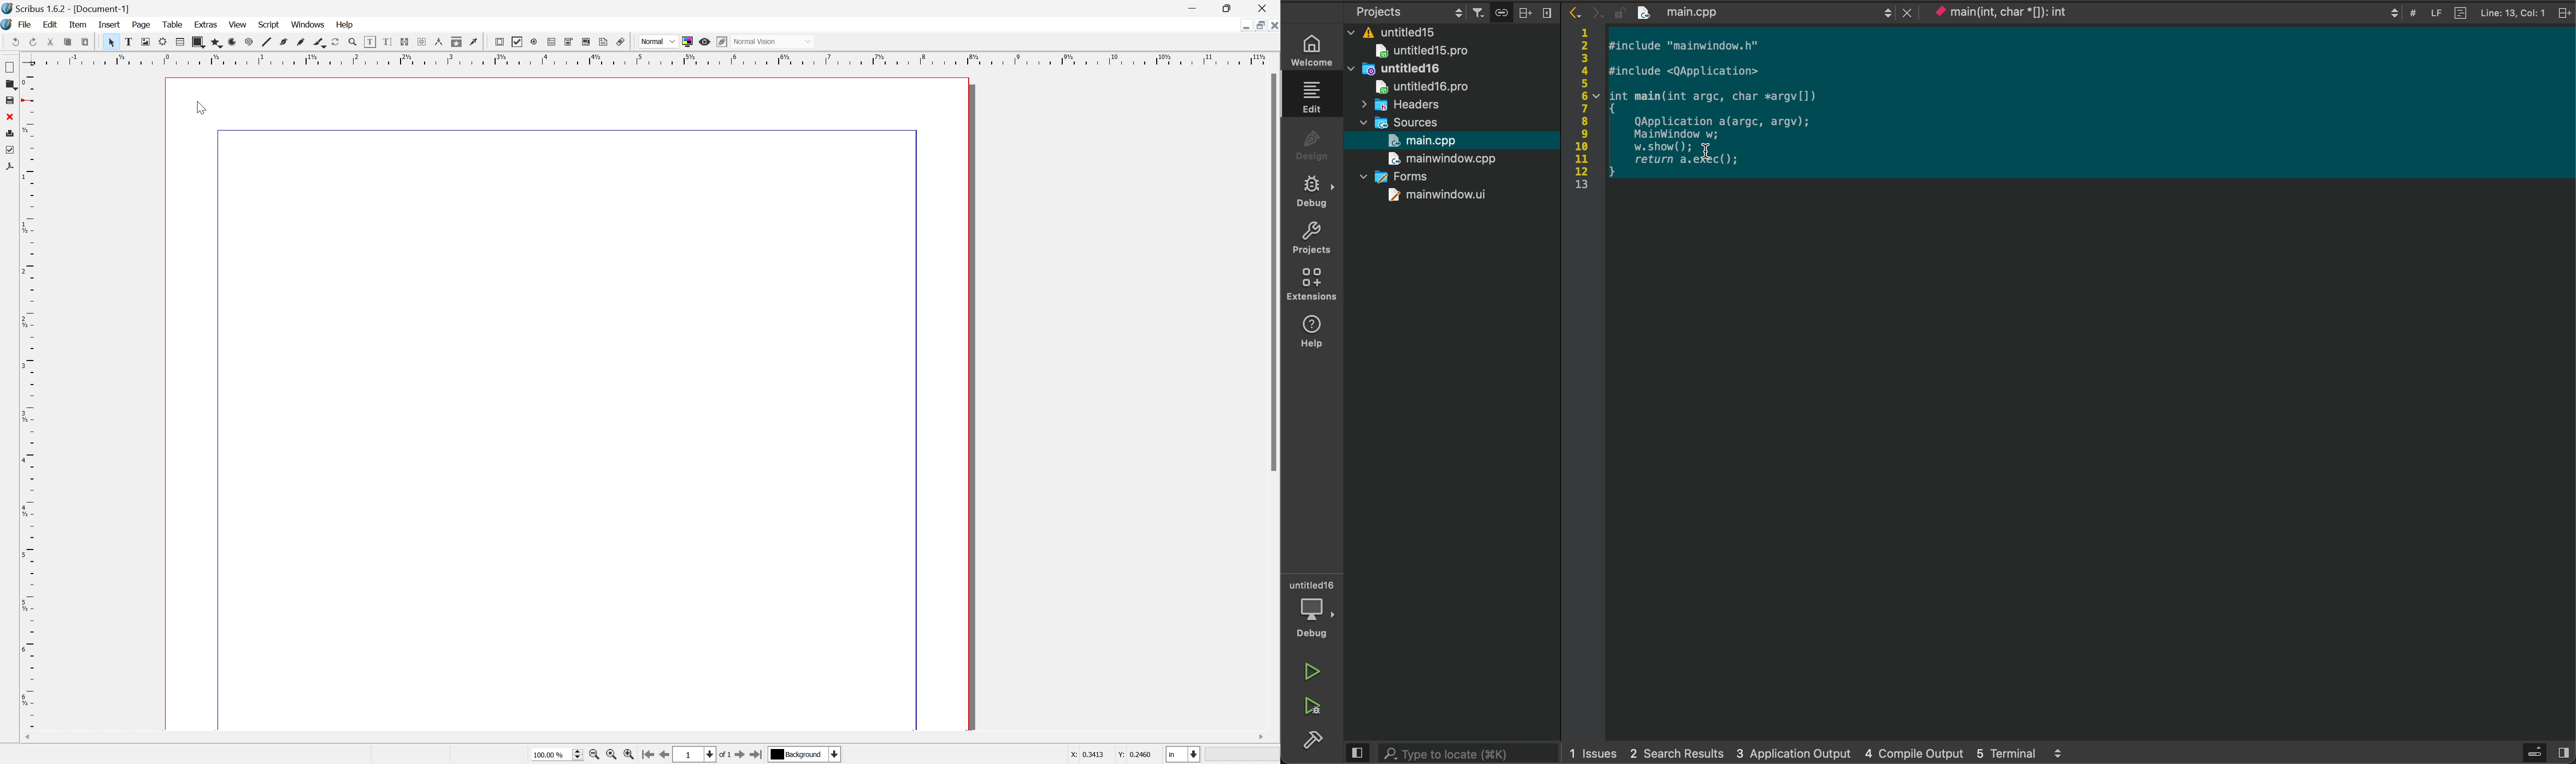 The image size is (2576, 784). Describe the element at coordinates (438, 40) in the screenshot. I see `calligraphy line` at that location.